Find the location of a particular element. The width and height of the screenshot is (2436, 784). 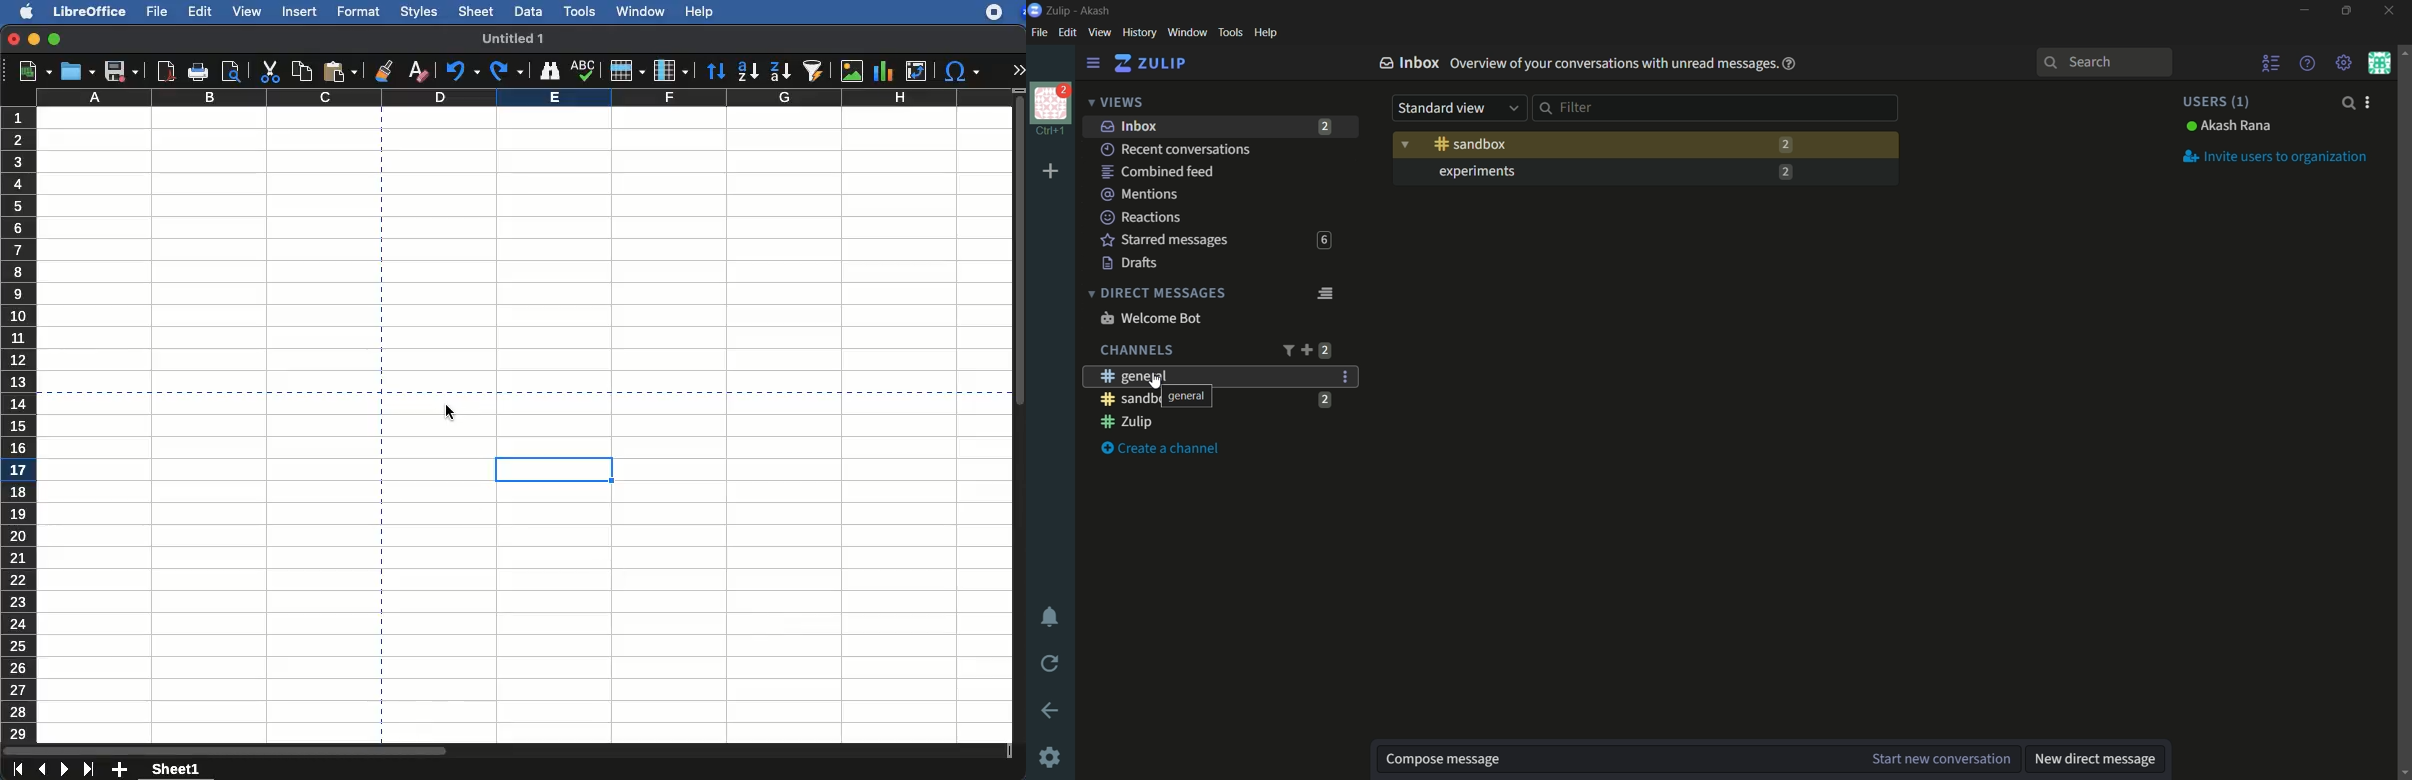

history menu is located at coordinates (1139, 32).